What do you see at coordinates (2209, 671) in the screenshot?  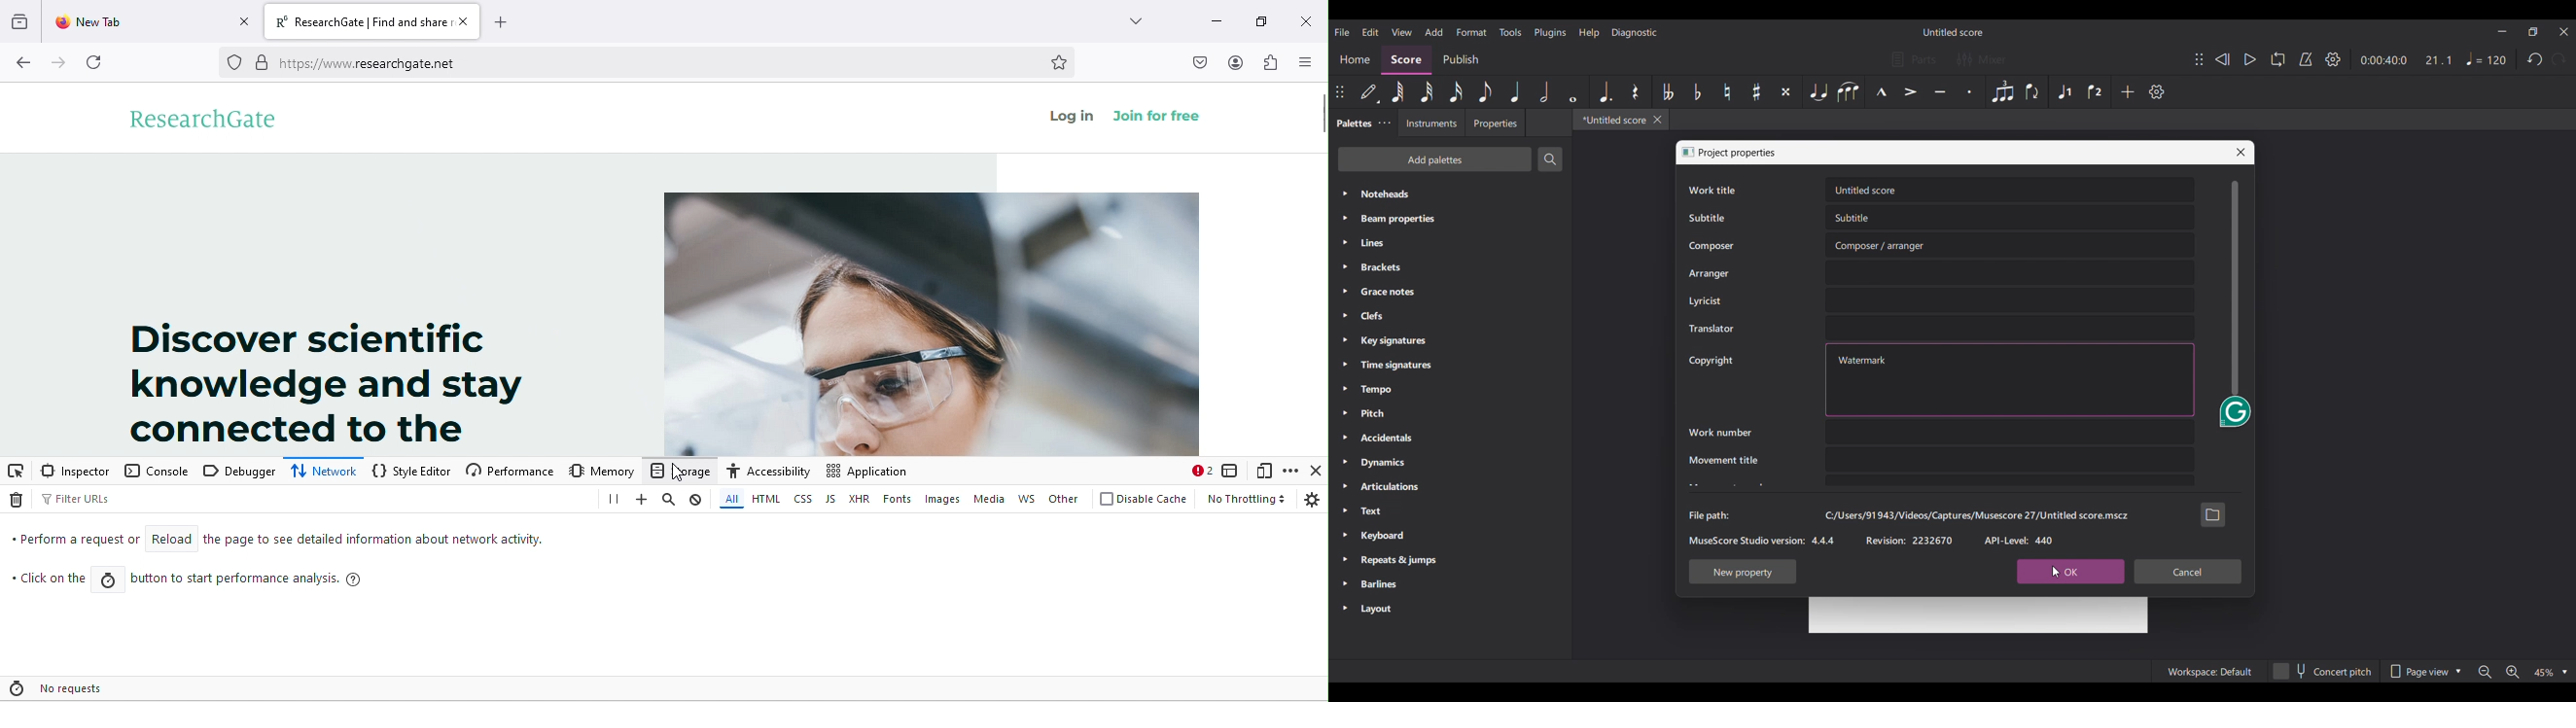 I see `Workspace: Default` at bounding box center [2209, 671].